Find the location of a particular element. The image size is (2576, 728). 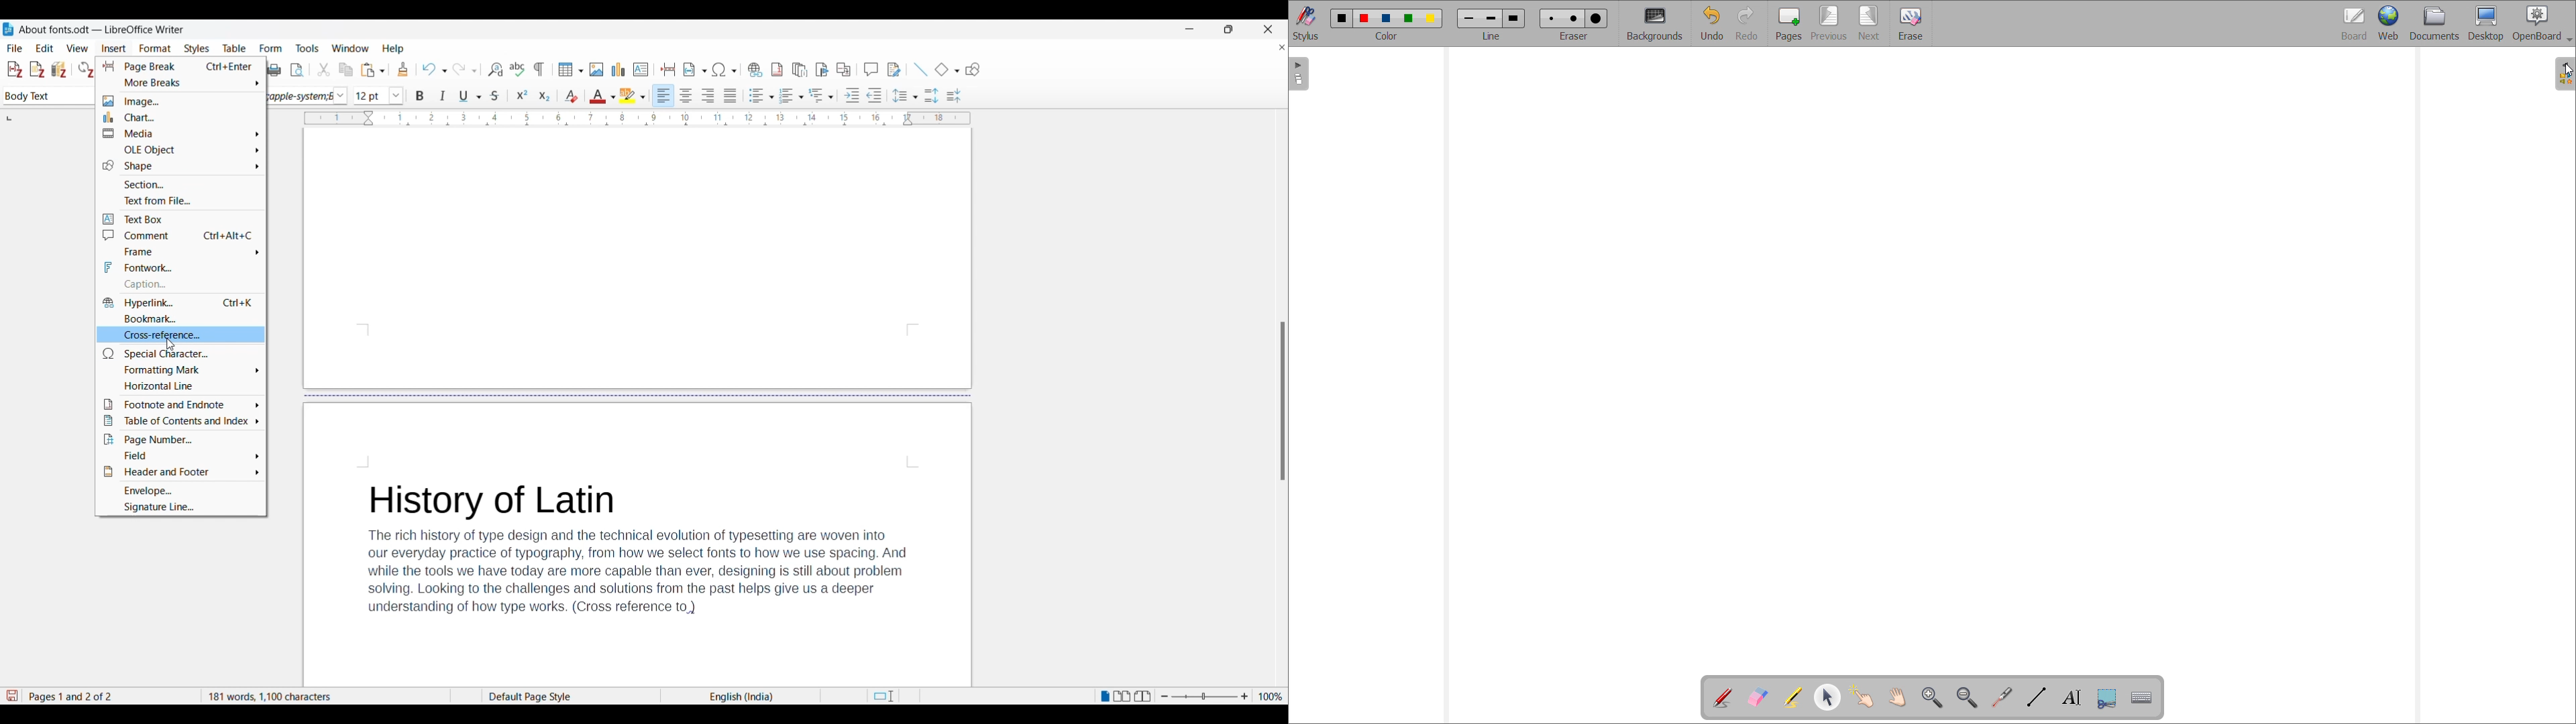

open page view is located at coordinates (1299, 74).